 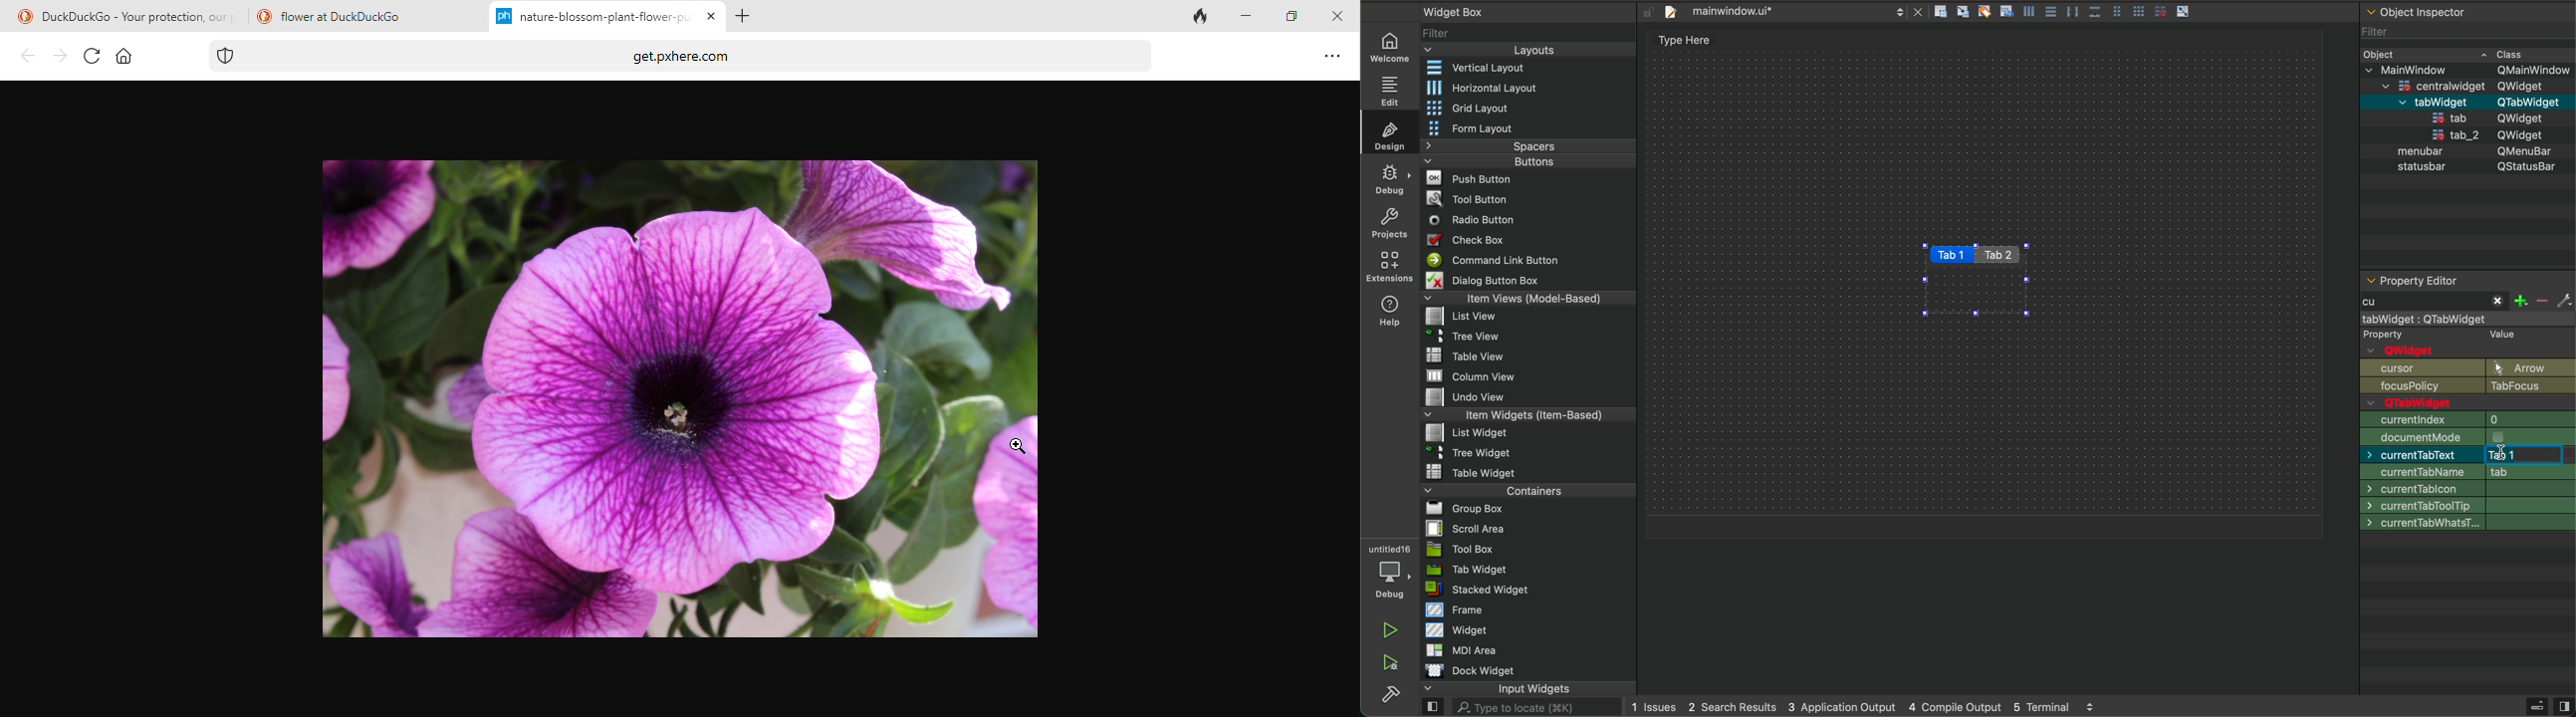 What do you see at coordinates (2464, 84) in the screenshot?
I see `=centralwidaet OWidaet` at bounding box center [2464, 84].